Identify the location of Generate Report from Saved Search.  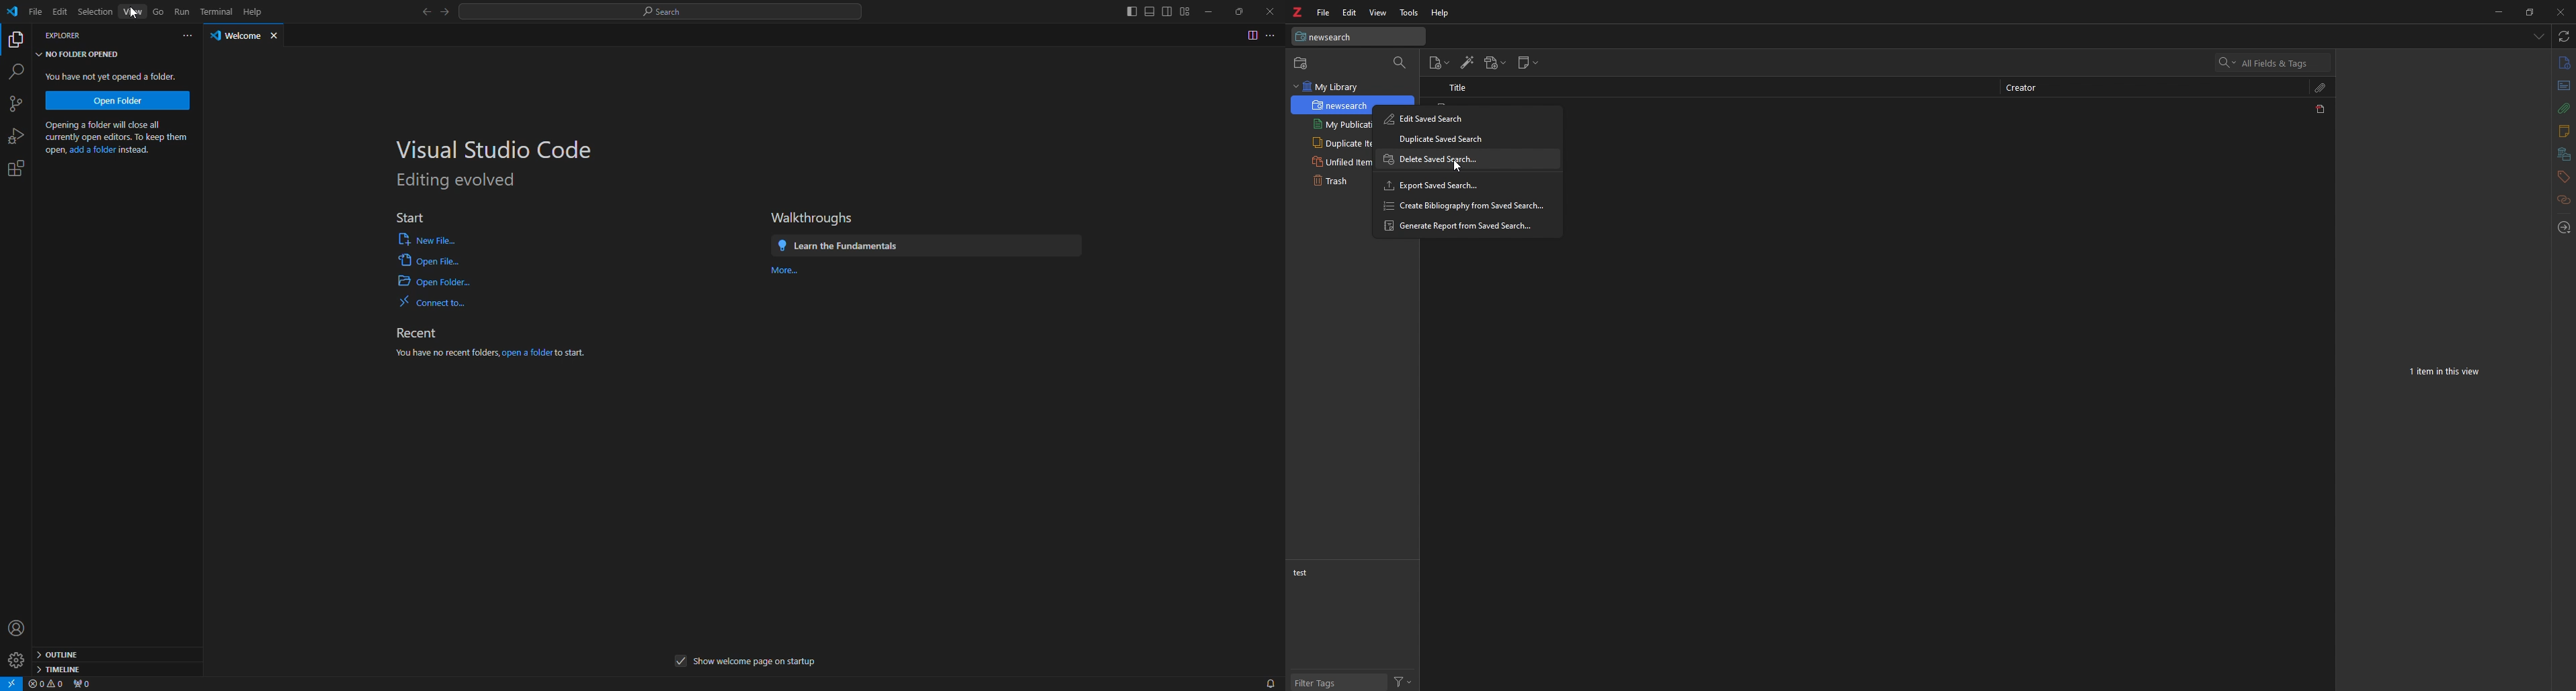
(1455, 226).